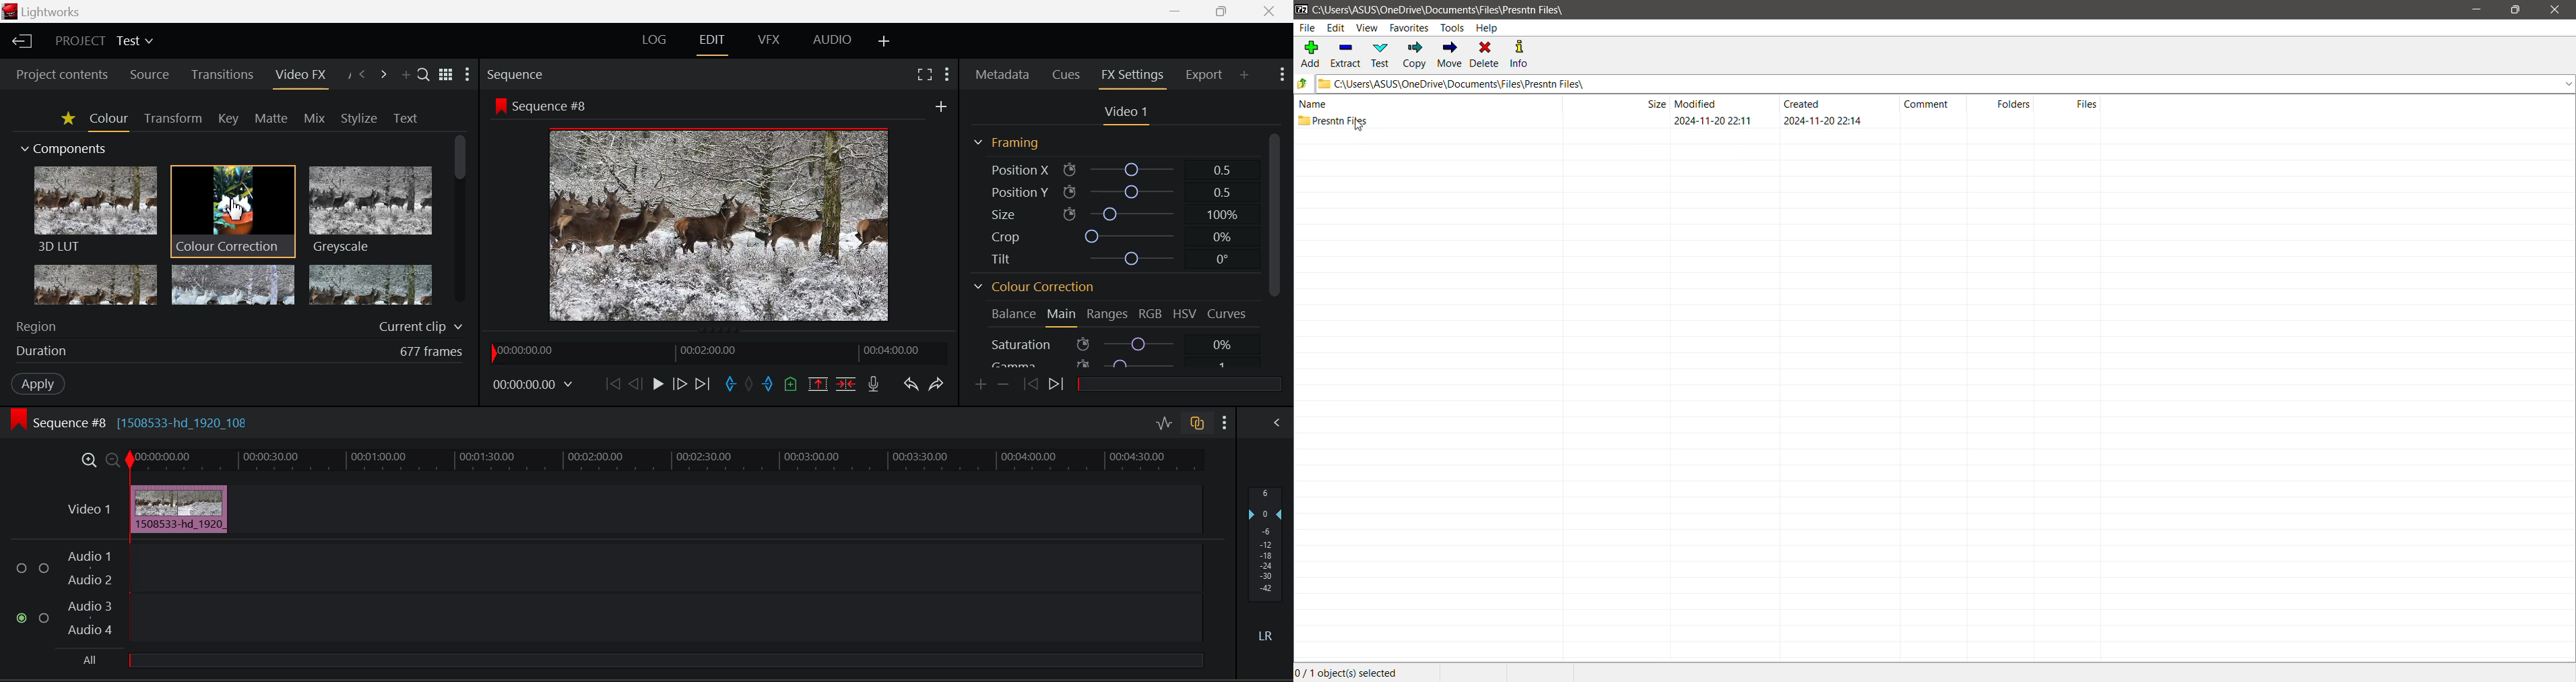  I want to click on Add Layout, so click(884, 40).